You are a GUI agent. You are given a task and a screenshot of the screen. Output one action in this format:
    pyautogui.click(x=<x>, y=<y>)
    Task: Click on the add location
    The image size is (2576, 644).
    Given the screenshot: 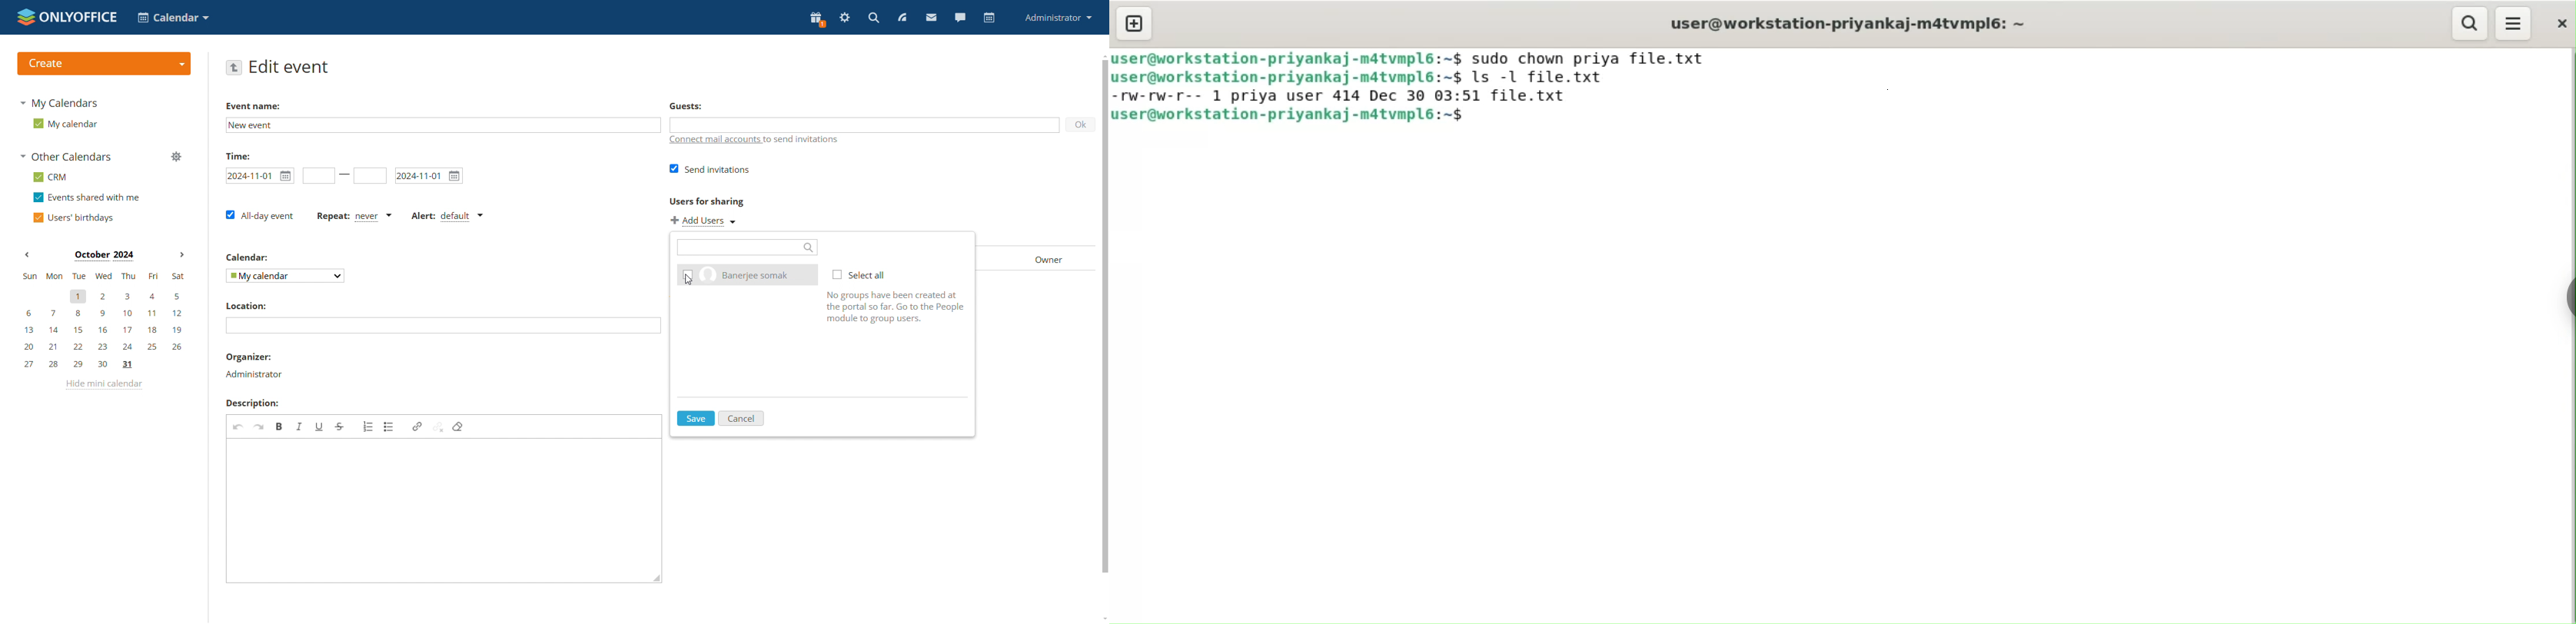 What is the action you would take?
    pyautogui.click(x=443, y=325)
    